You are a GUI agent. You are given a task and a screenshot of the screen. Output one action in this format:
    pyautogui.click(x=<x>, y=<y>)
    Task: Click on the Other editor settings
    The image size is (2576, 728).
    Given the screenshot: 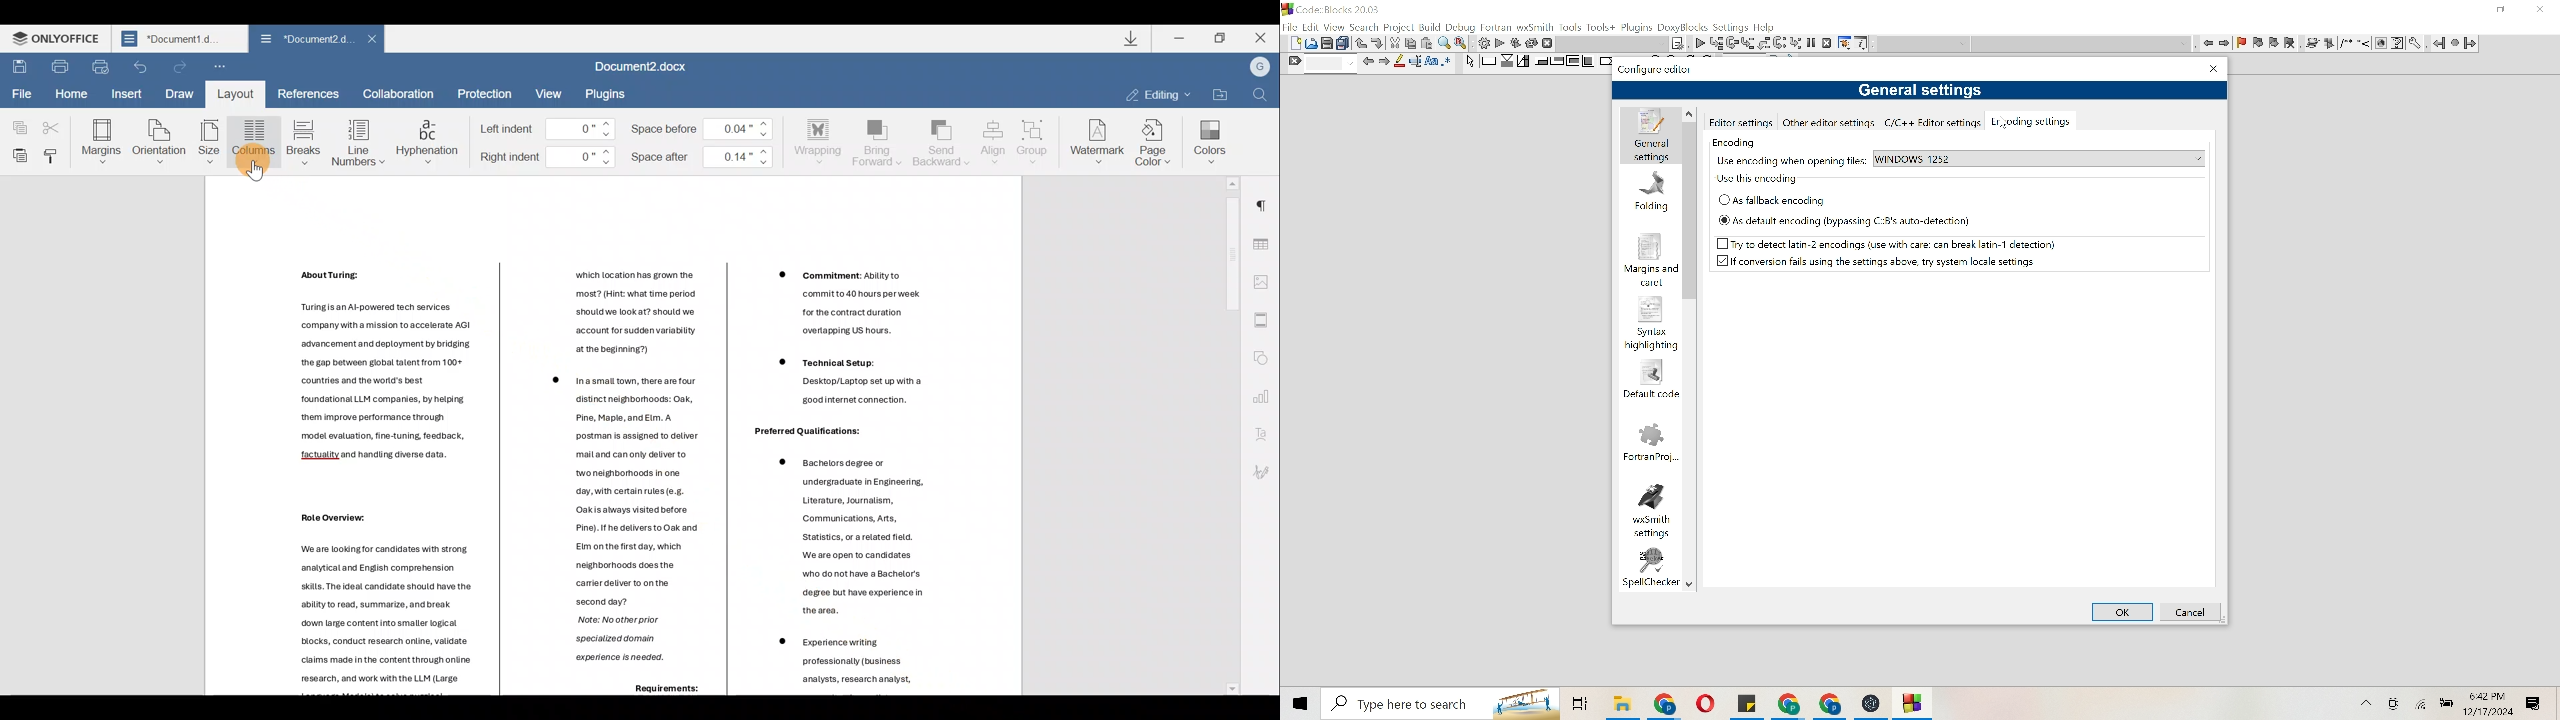 What is the action you would take?
    pyautogui.click(x=1828, y=123)
    